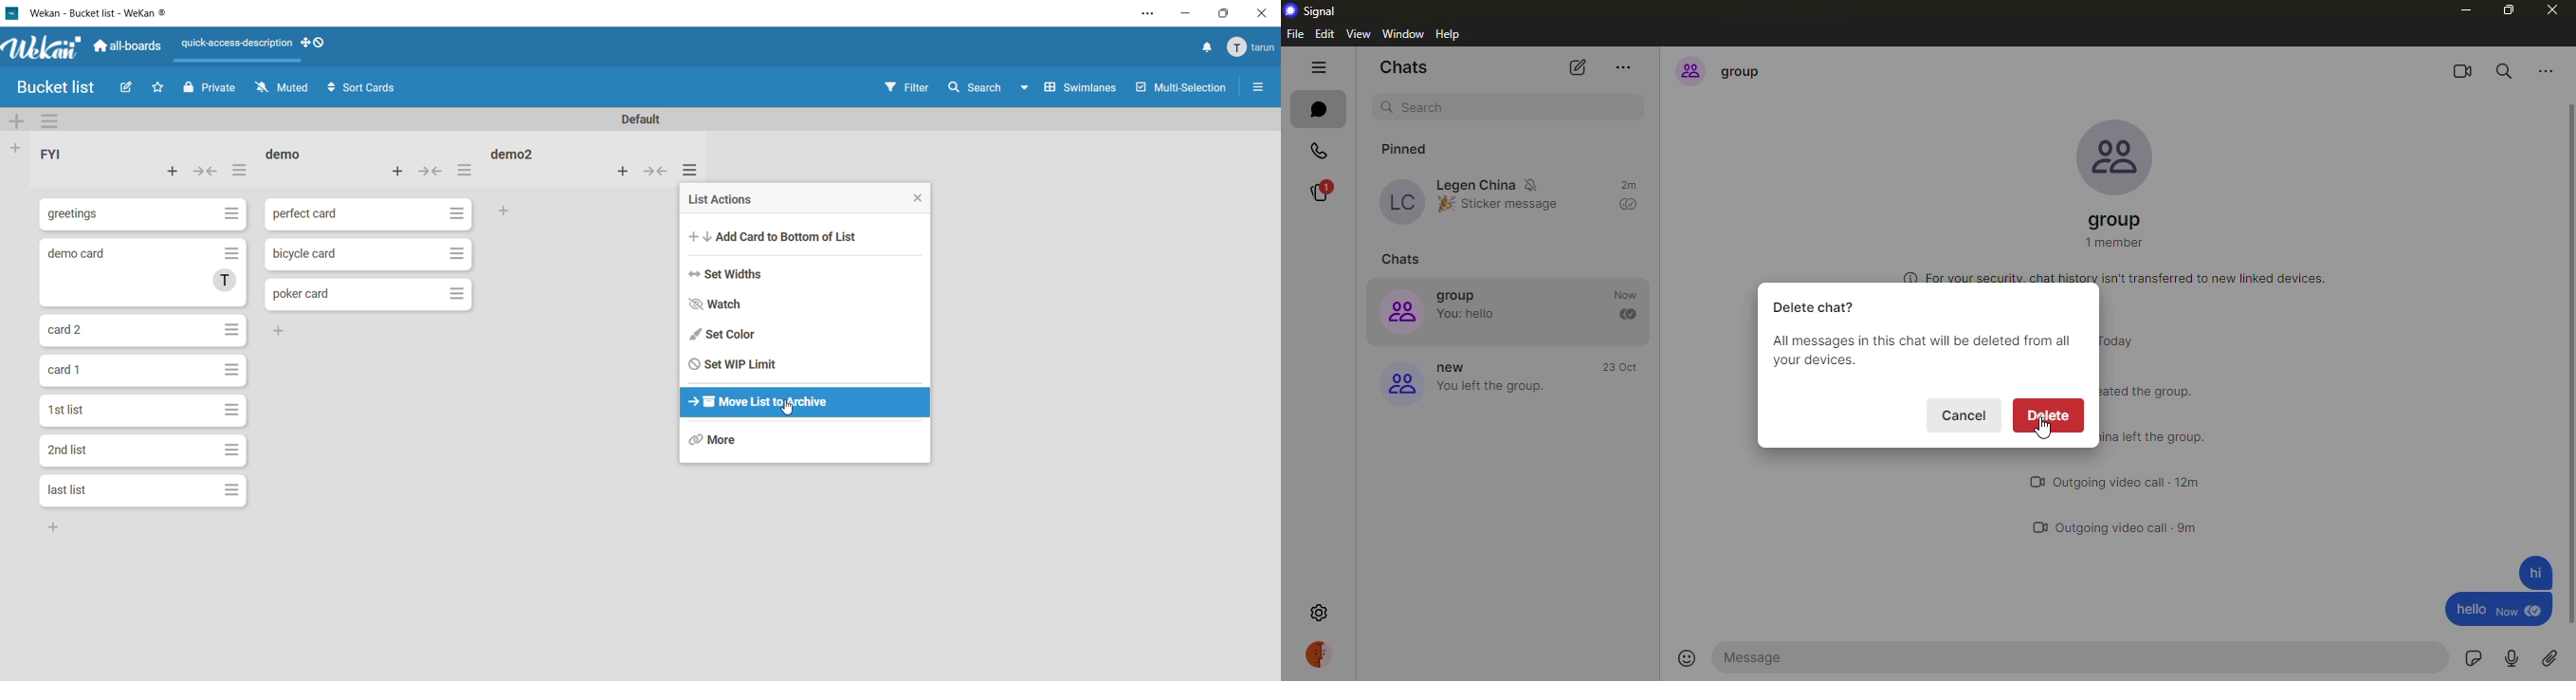 The width and height of the screenshot is (2576, 700). Describe the element at coordinates (125, 47) in the screenshot. I see `all boards` at that location.